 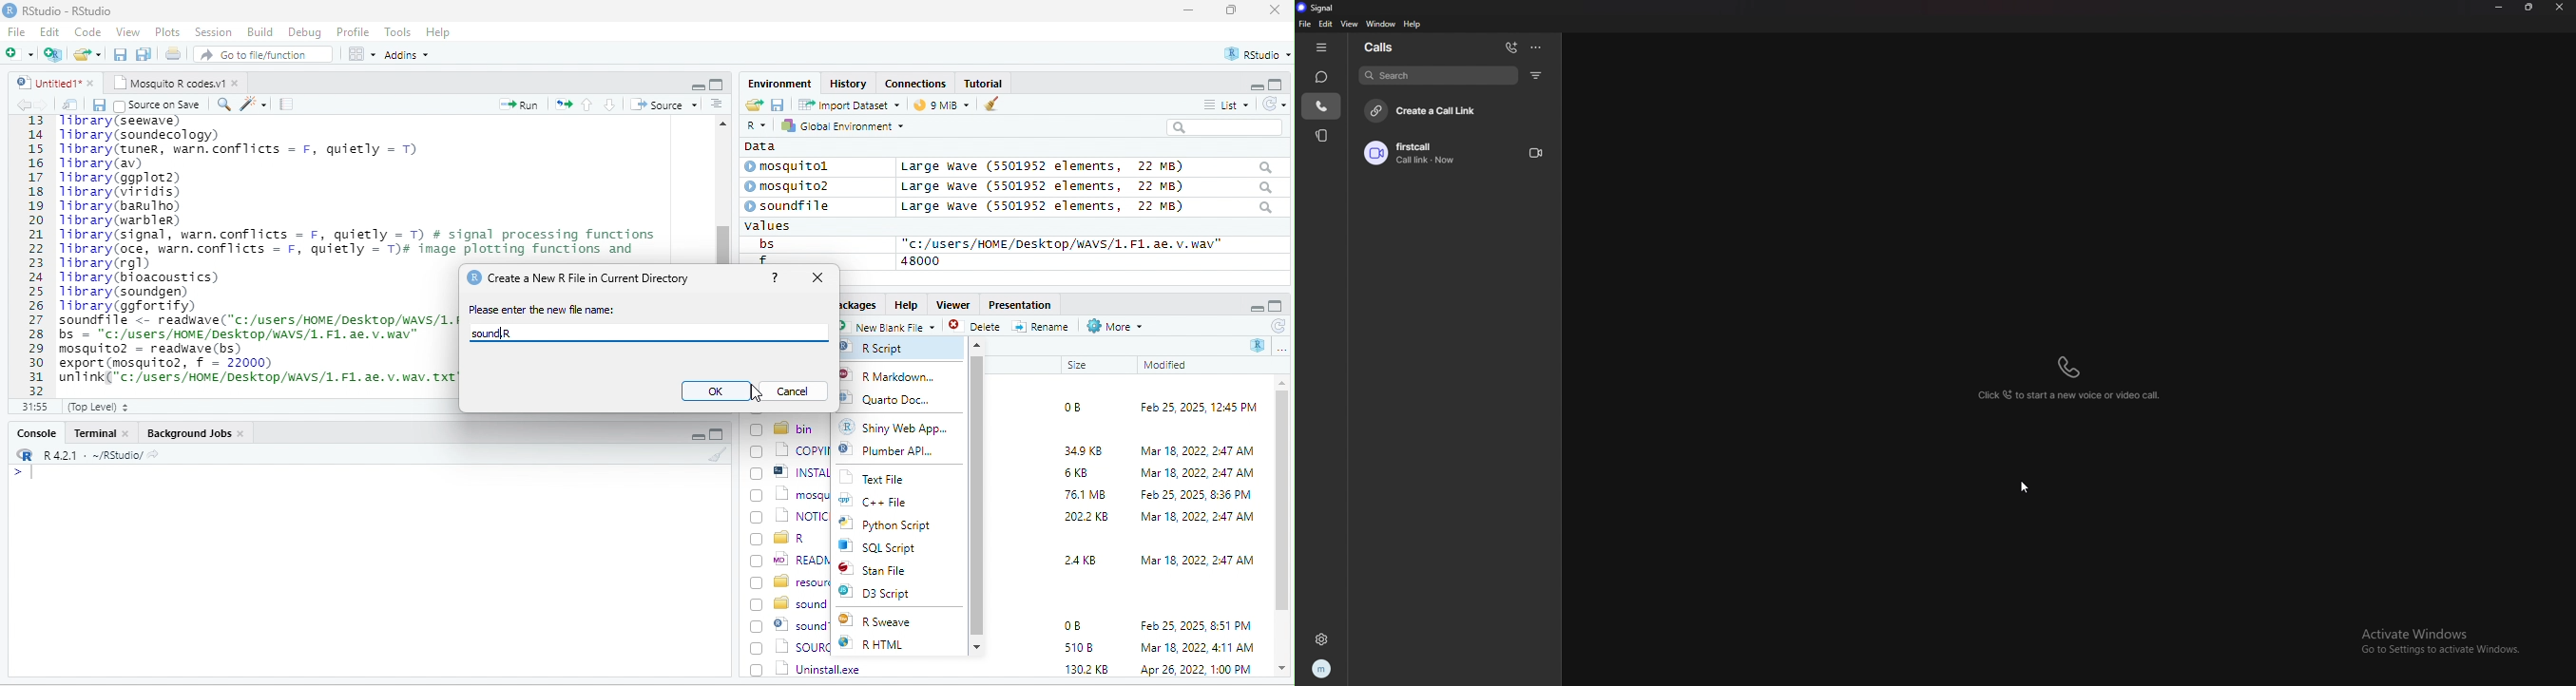 What do you see at coordinates (27, 105) in the screenshot?
I see `back` at bounding box center [27, 105].